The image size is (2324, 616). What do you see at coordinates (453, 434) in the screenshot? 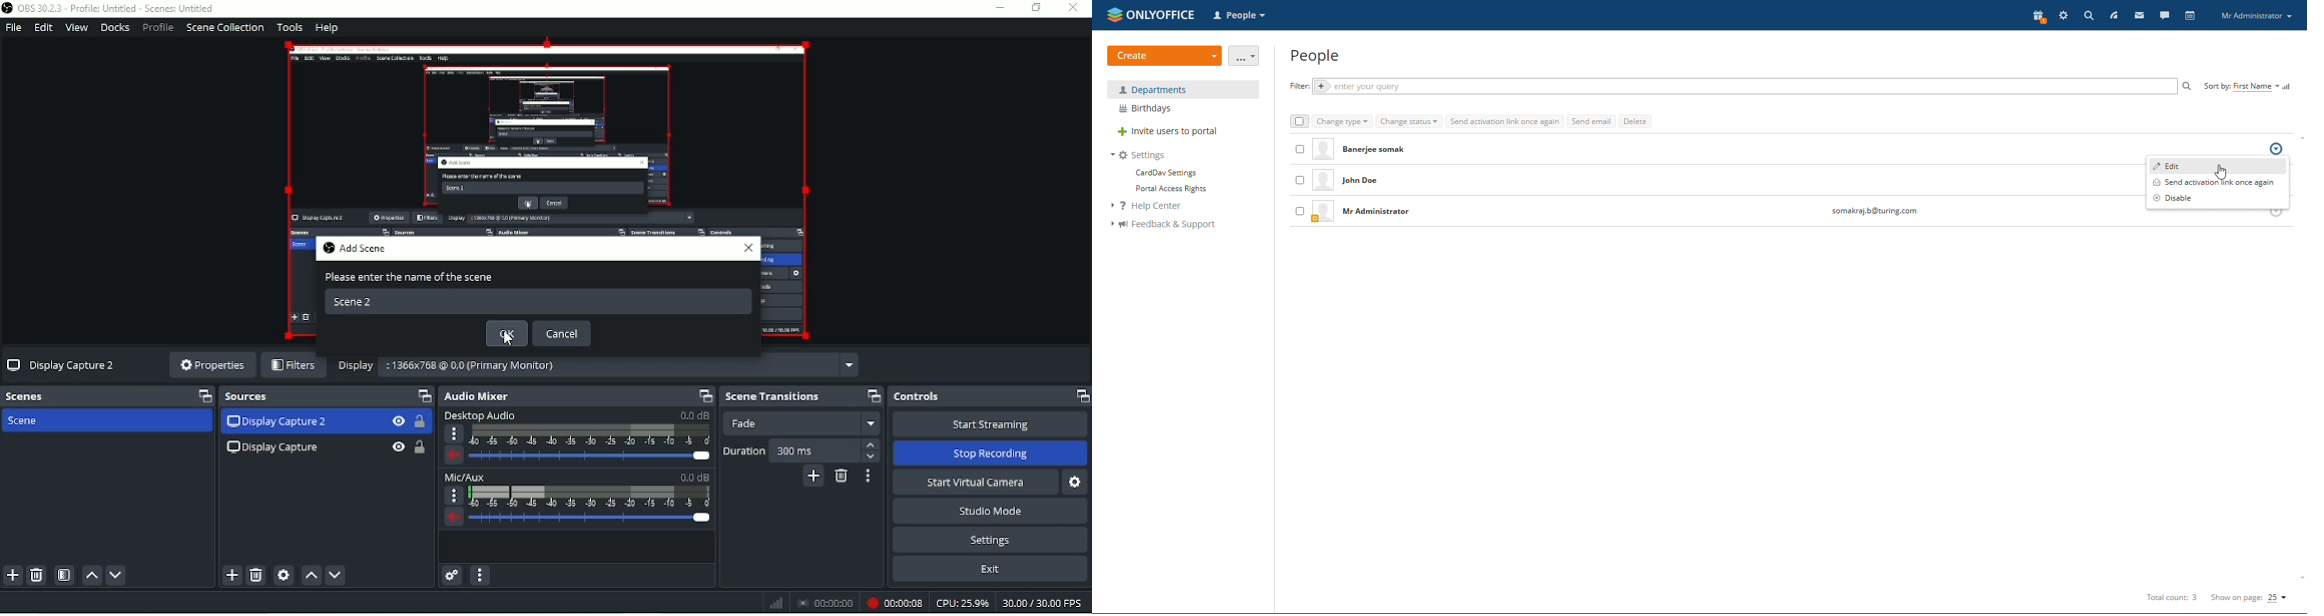
I see `more options` at bounding box center [453, 434].